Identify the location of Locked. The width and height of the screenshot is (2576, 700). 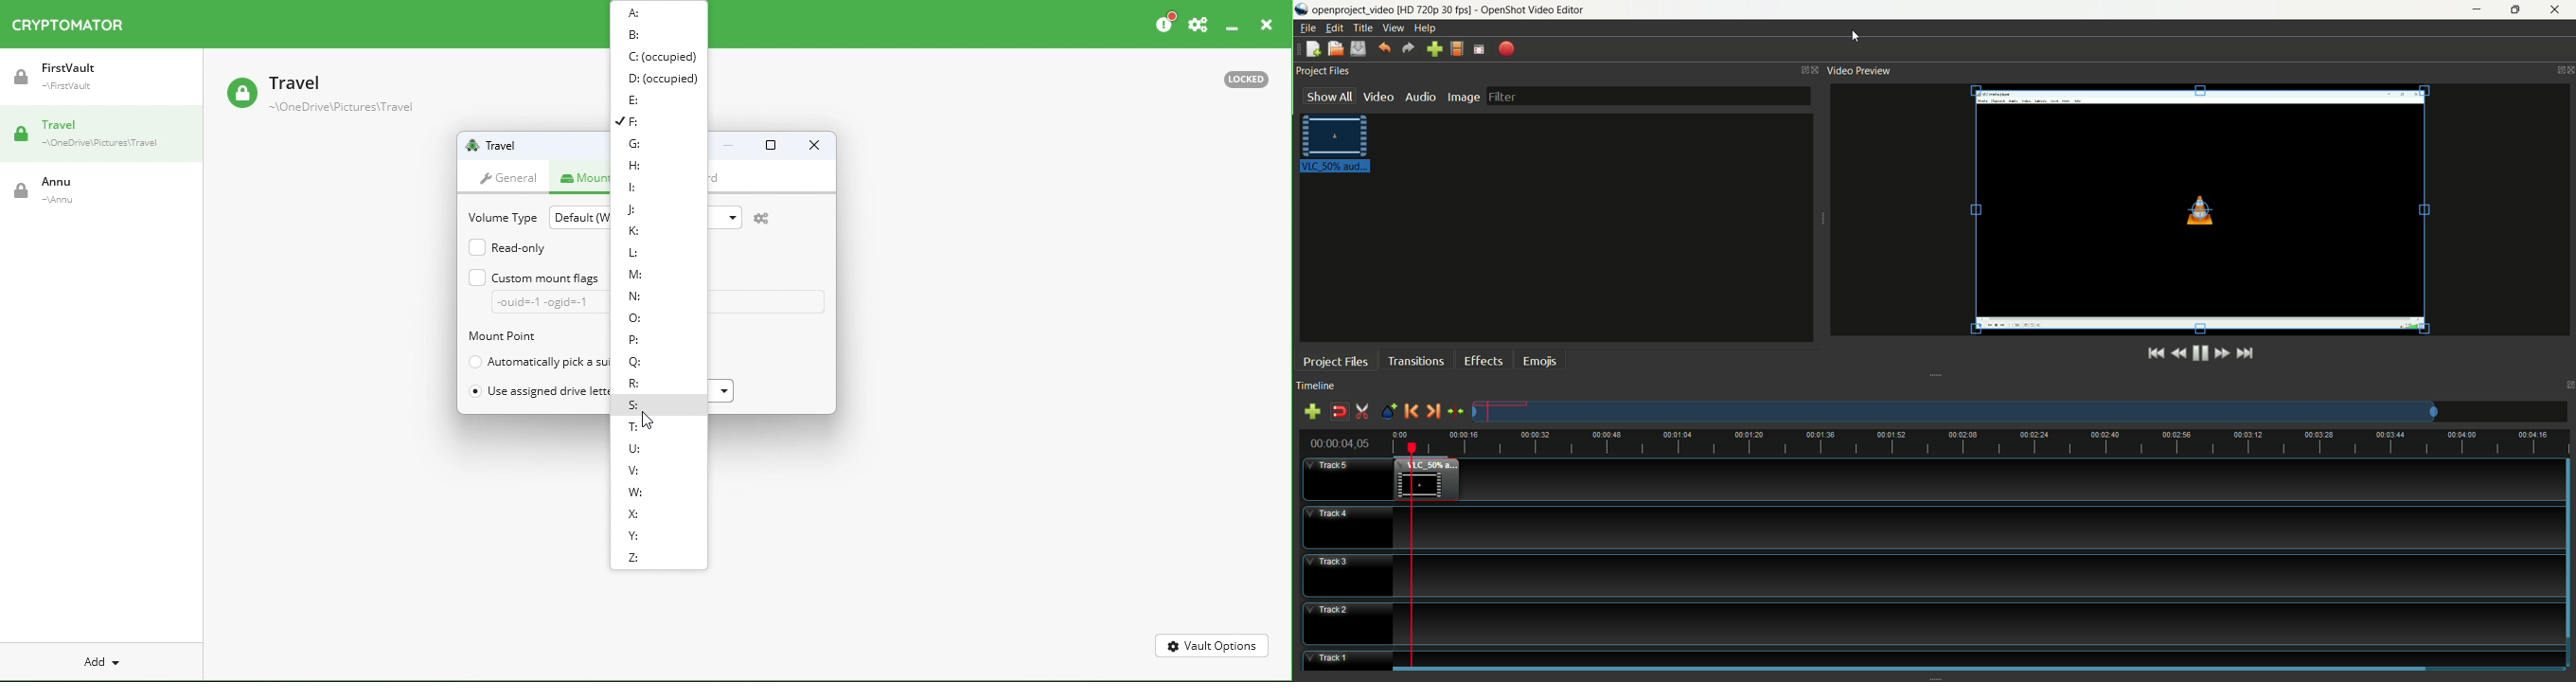
(1252, 79).